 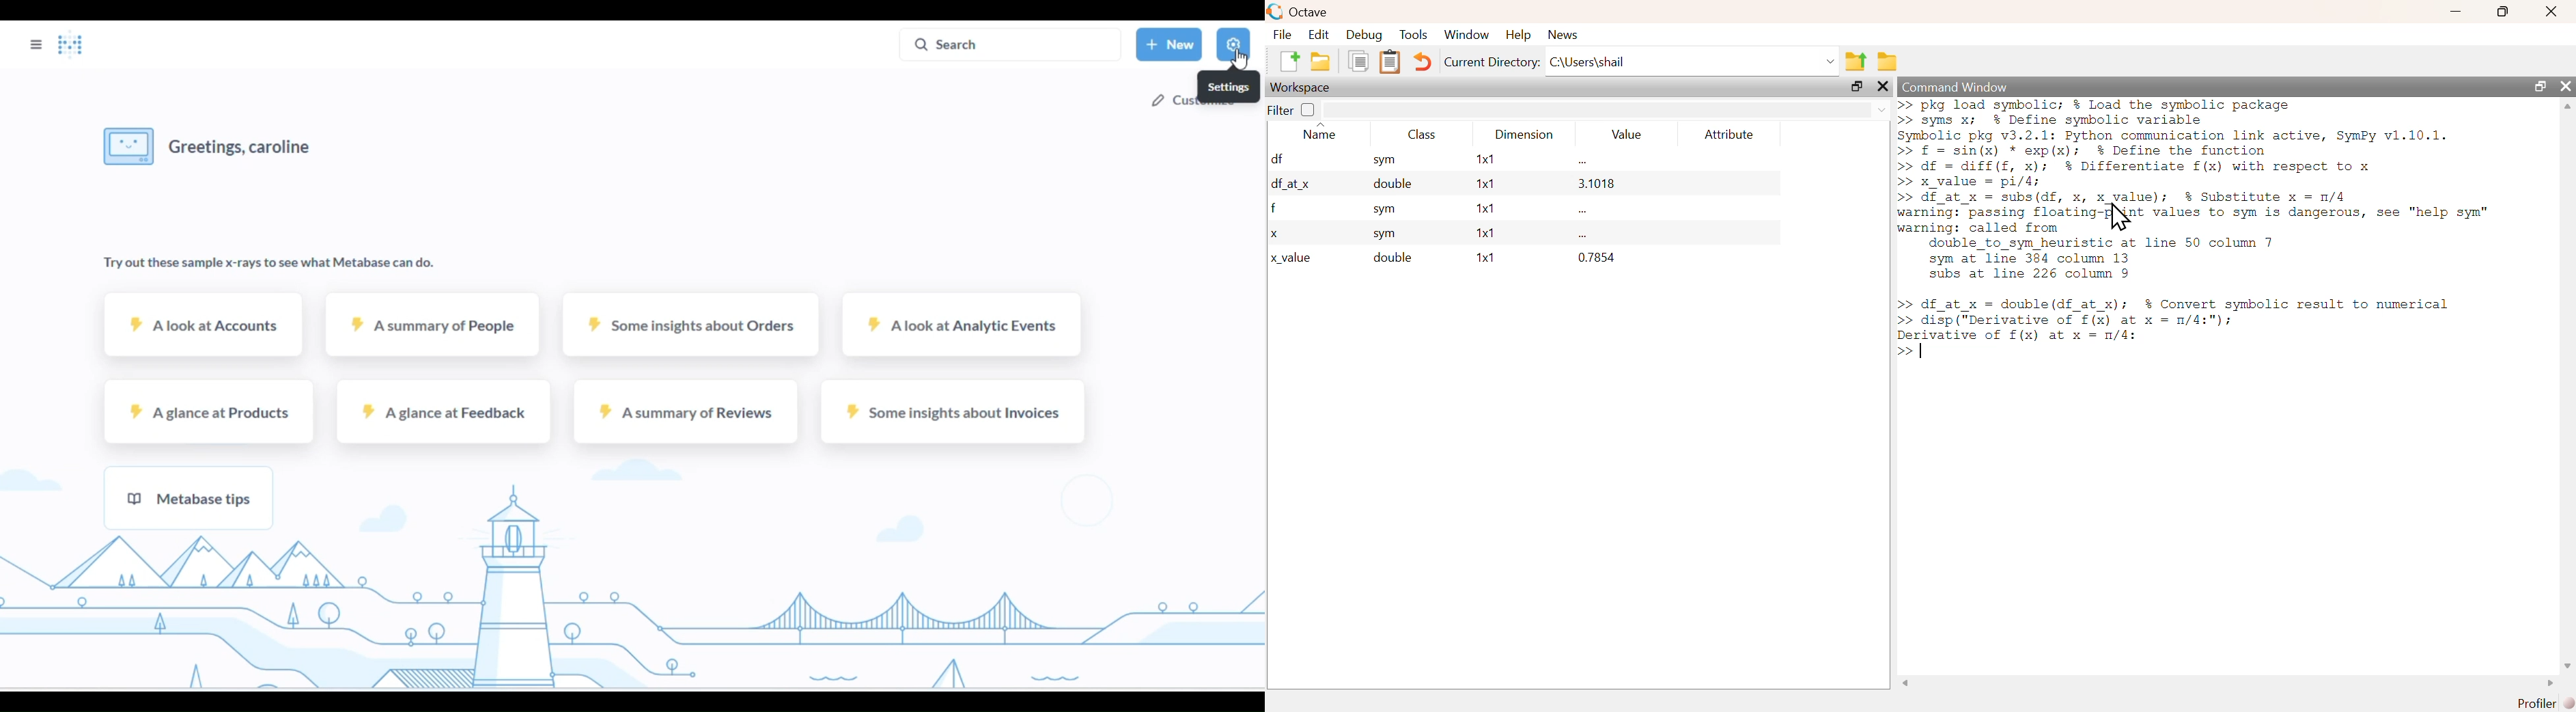 I want to click on x, so click(x=1274, y=234).